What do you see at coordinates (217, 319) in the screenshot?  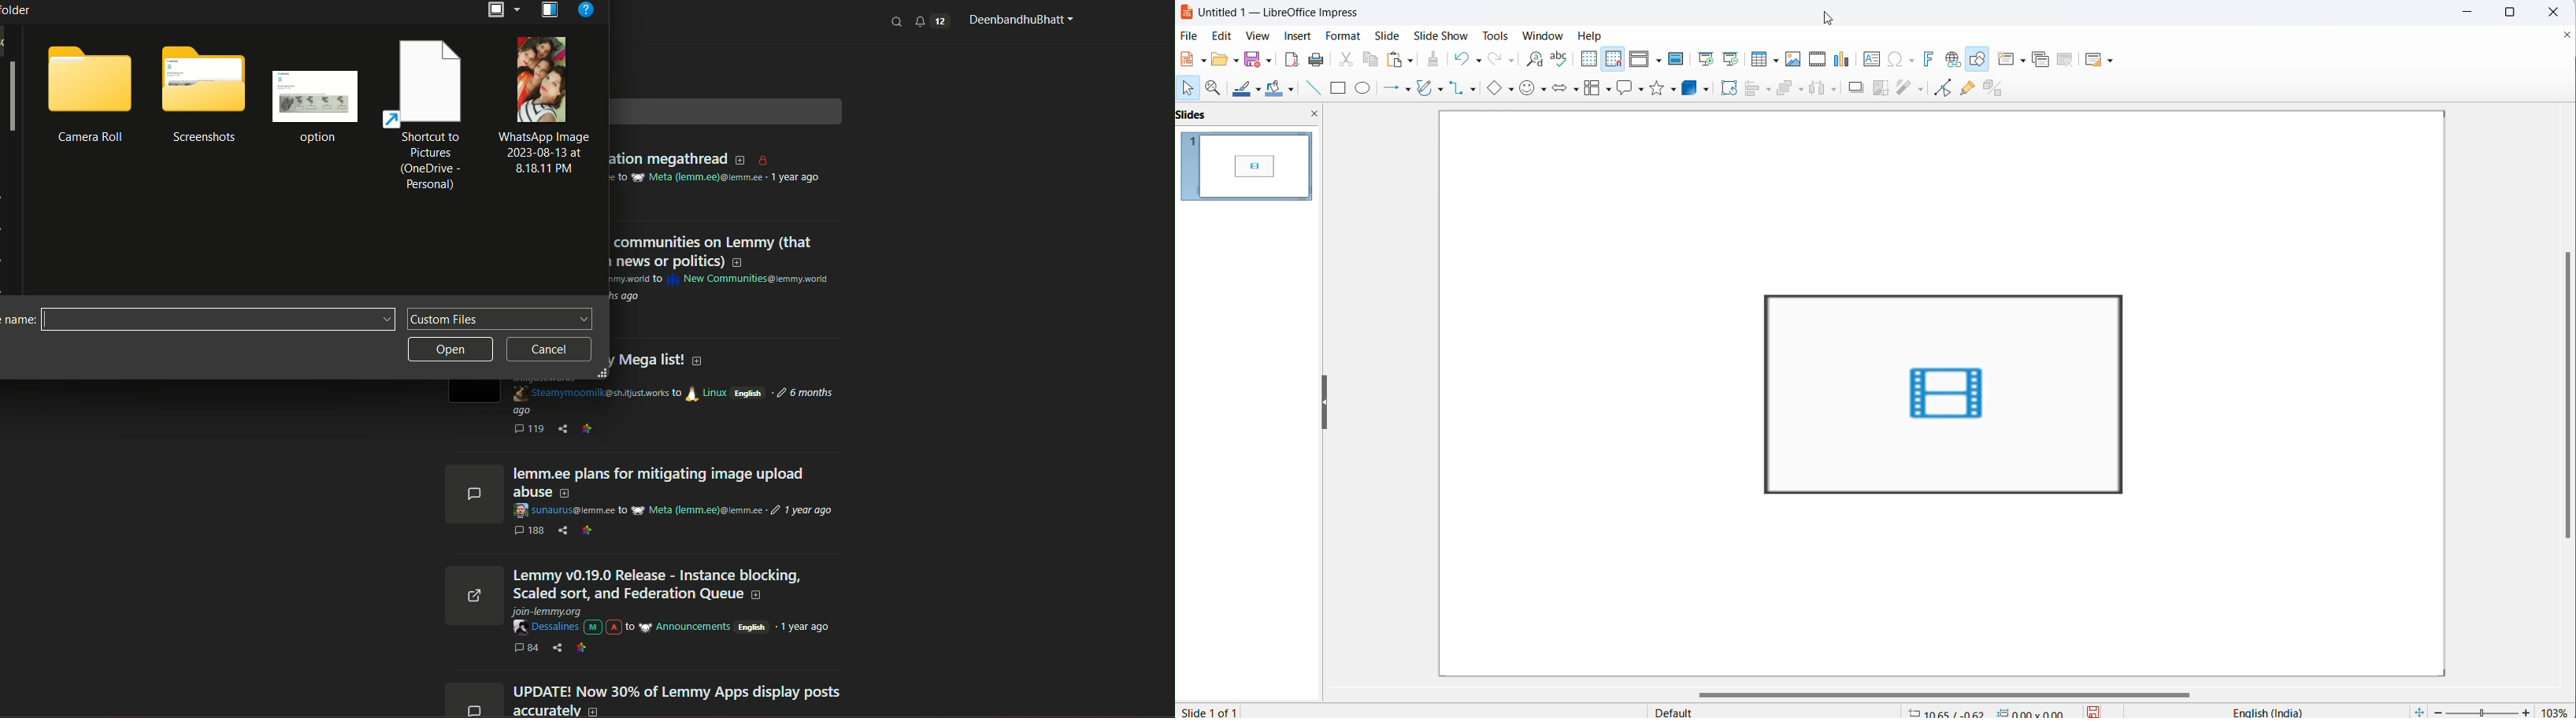 I see `text box` at bounding box center [217, 319].